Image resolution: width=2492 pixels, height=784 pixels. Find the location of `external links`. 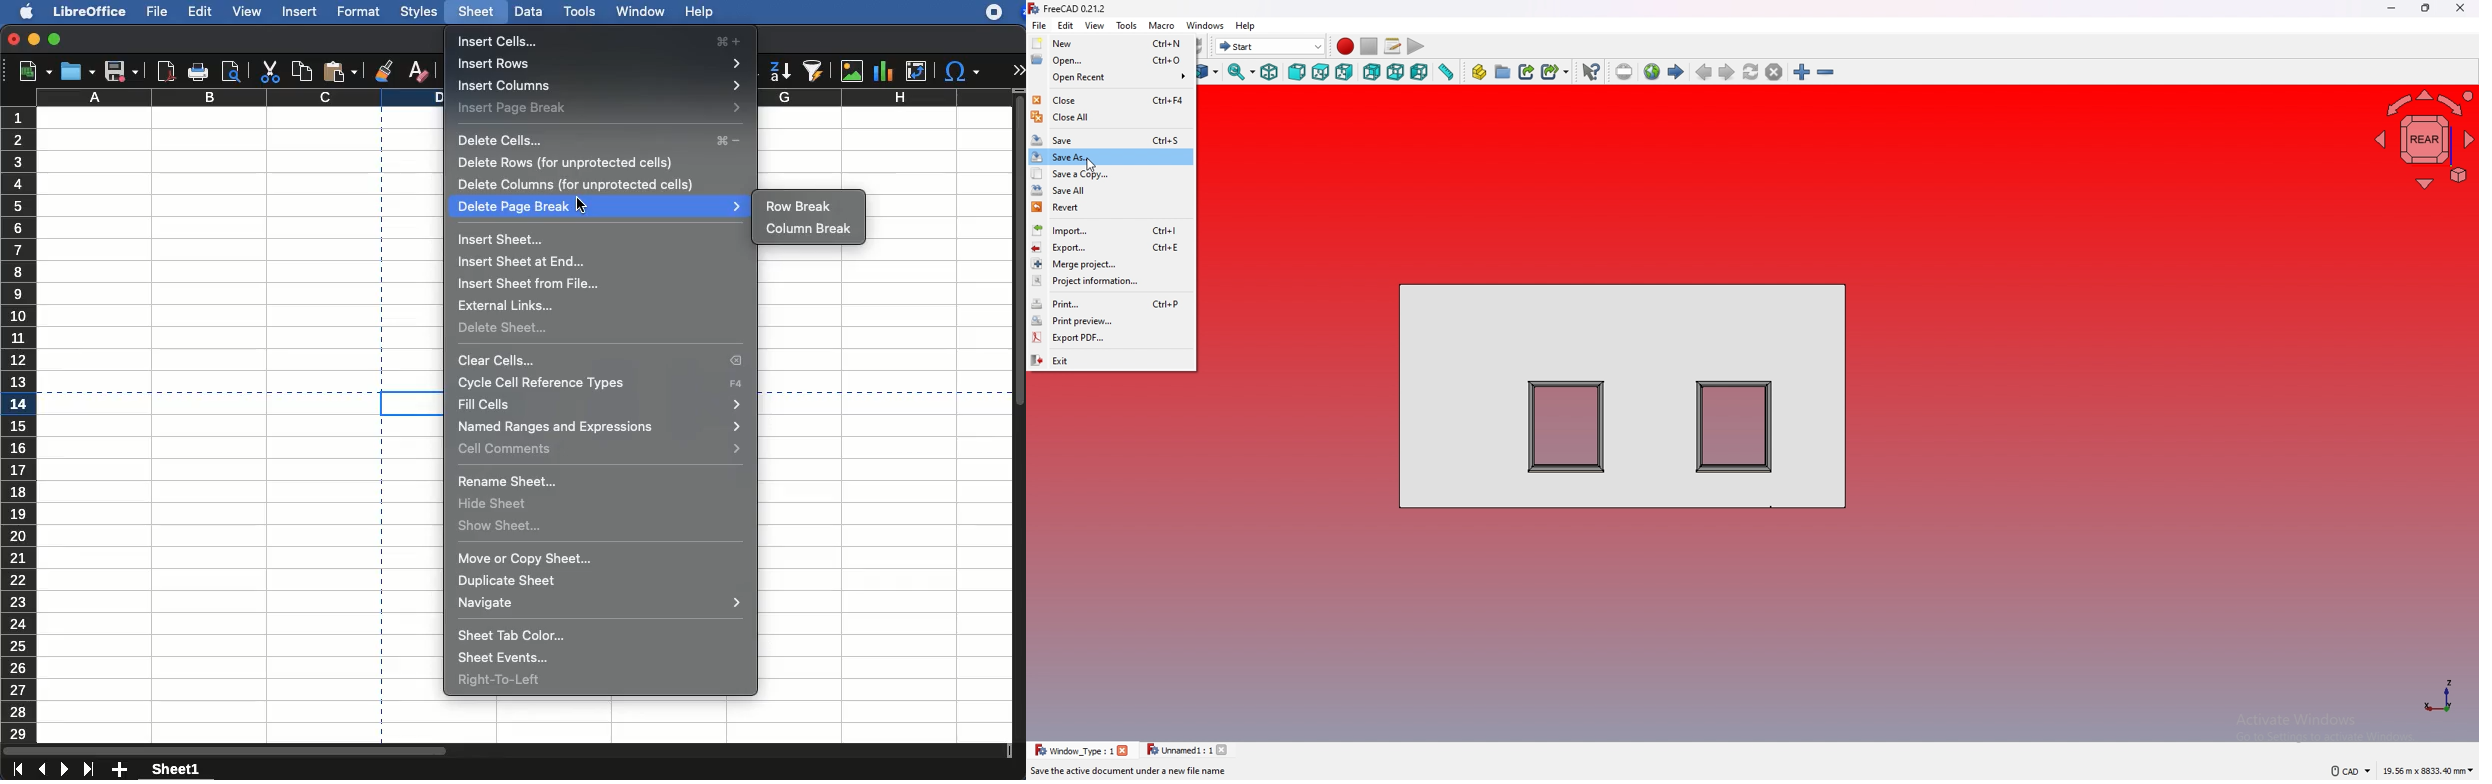

external links is located at coordinates (512, 305).